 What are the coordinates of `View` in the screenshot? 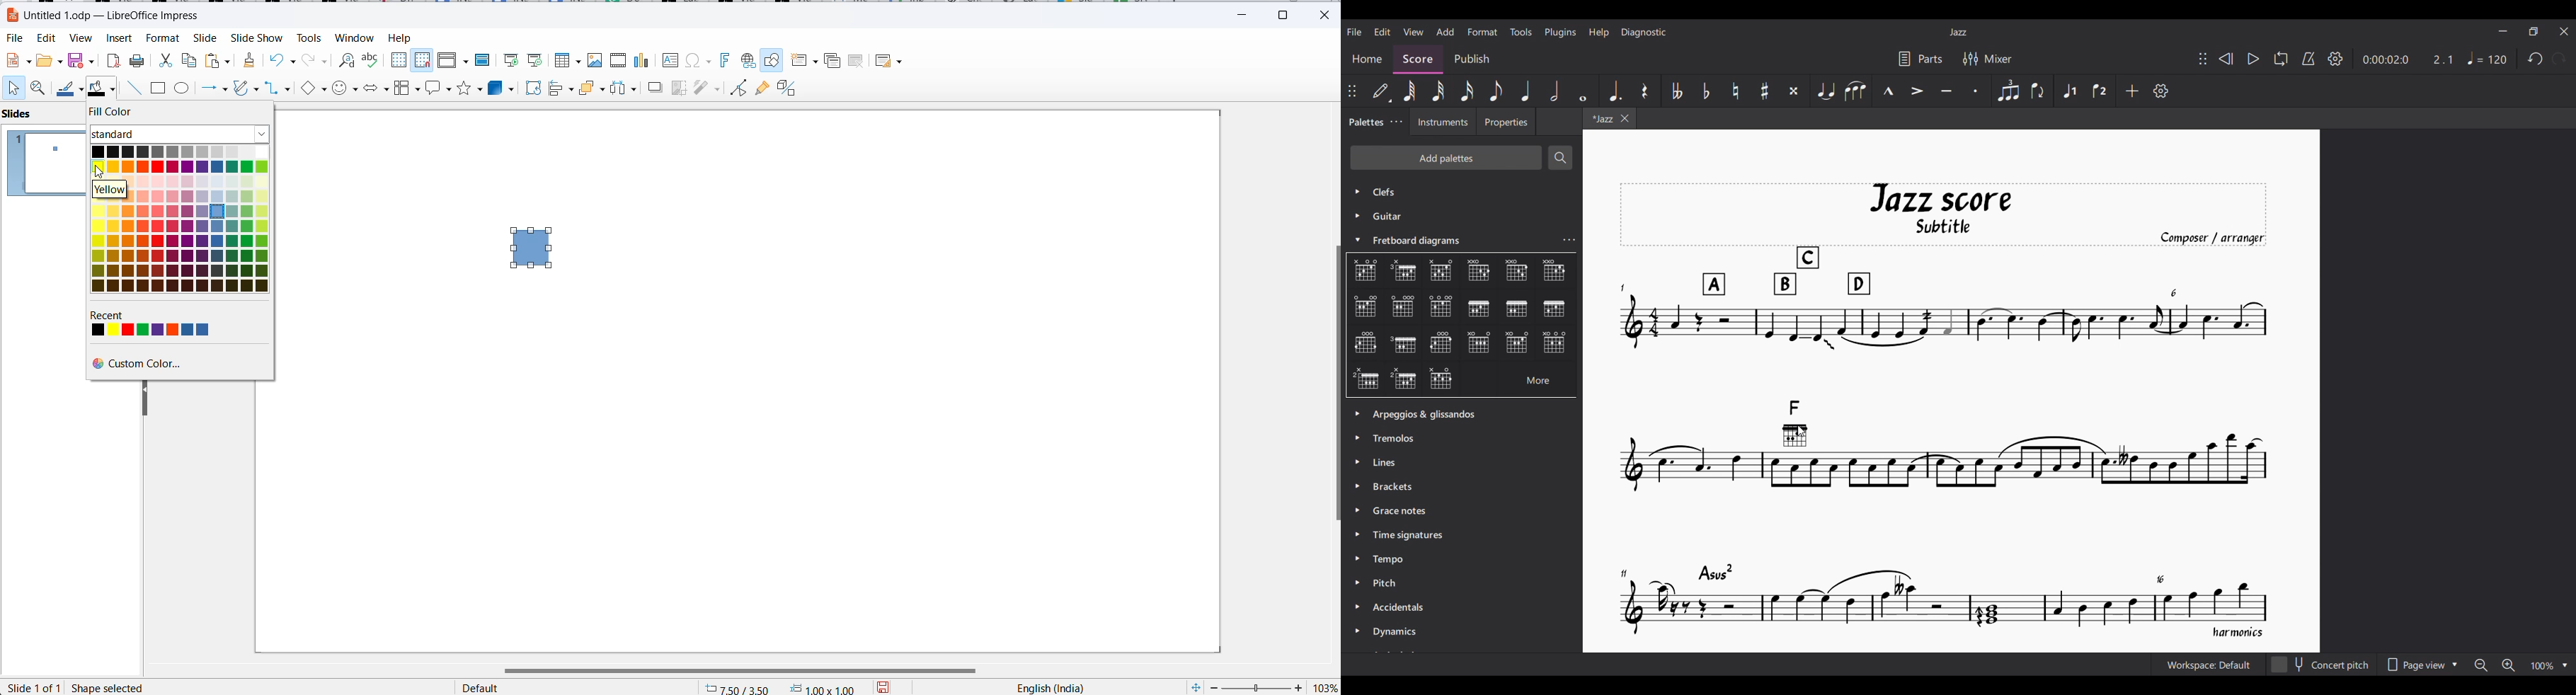 It's located at (81, 39).